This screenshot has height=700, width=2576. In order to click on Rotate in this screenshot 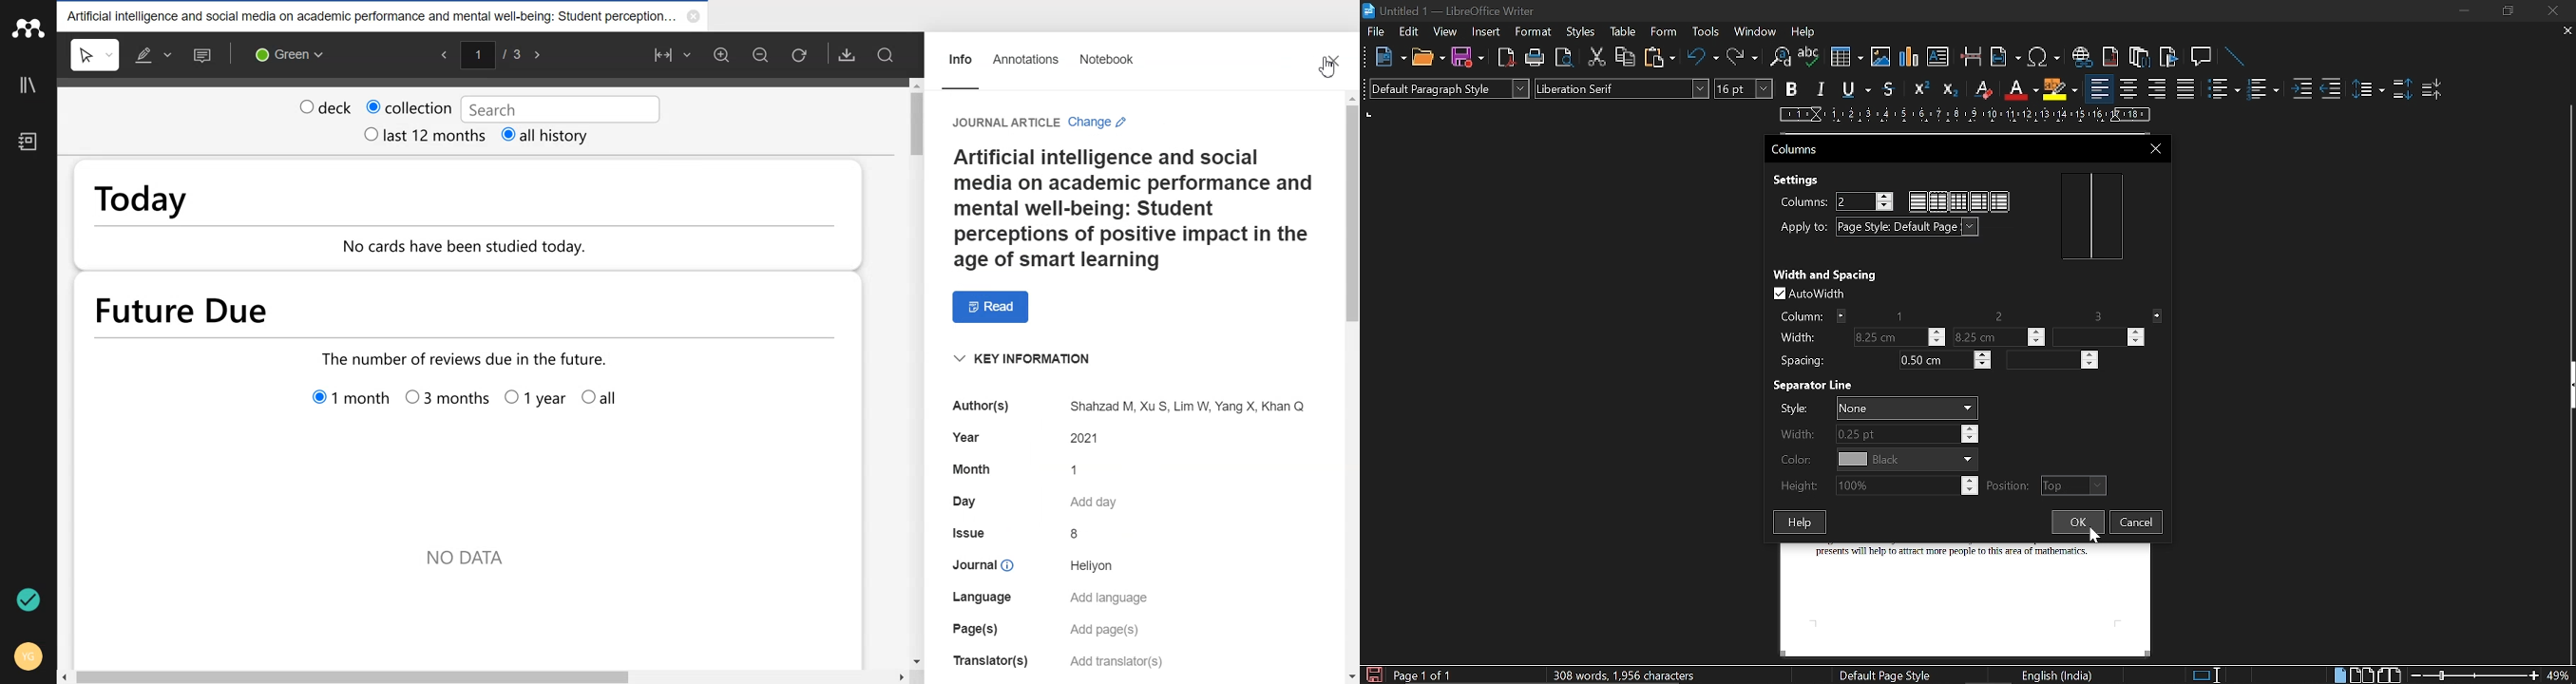, I will do `click(800, 55)`.